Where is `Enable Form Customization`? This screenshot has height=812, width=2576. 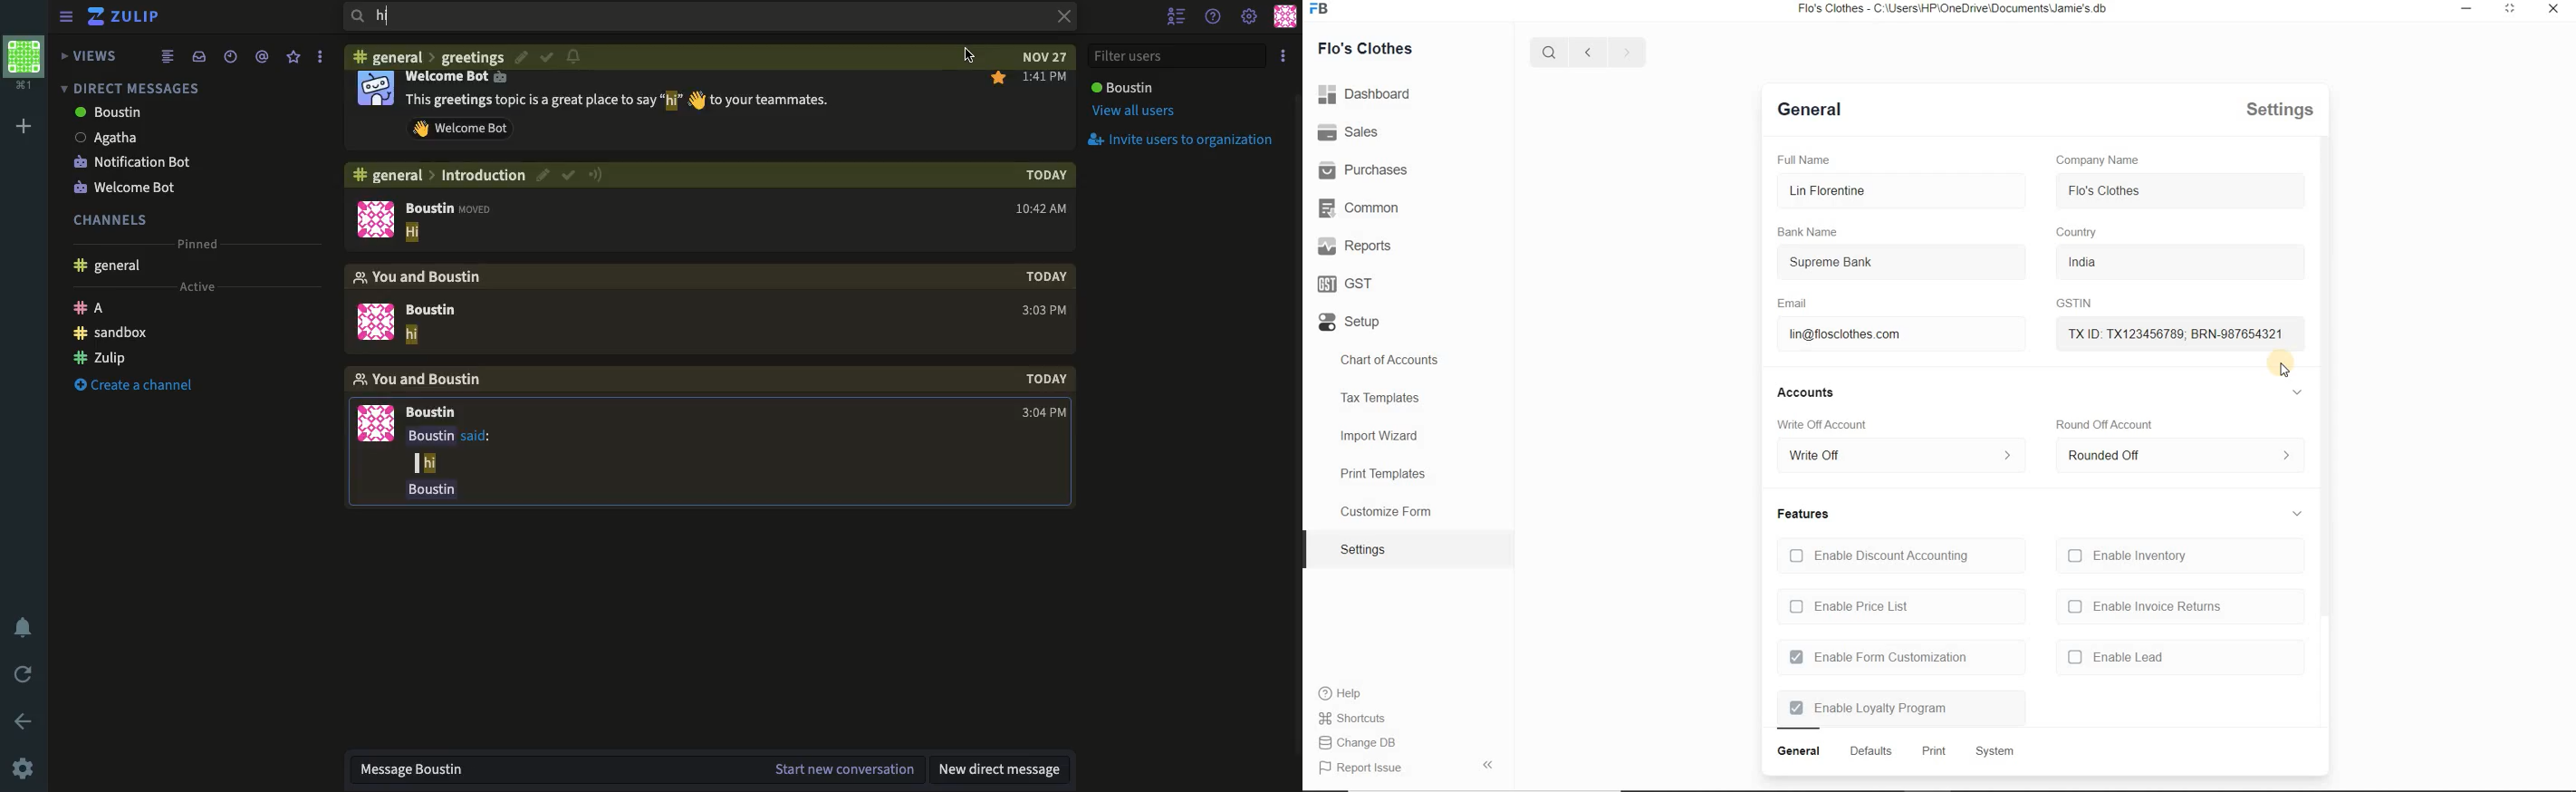 Enable Form Customization is located at coordinates (1878, 658).